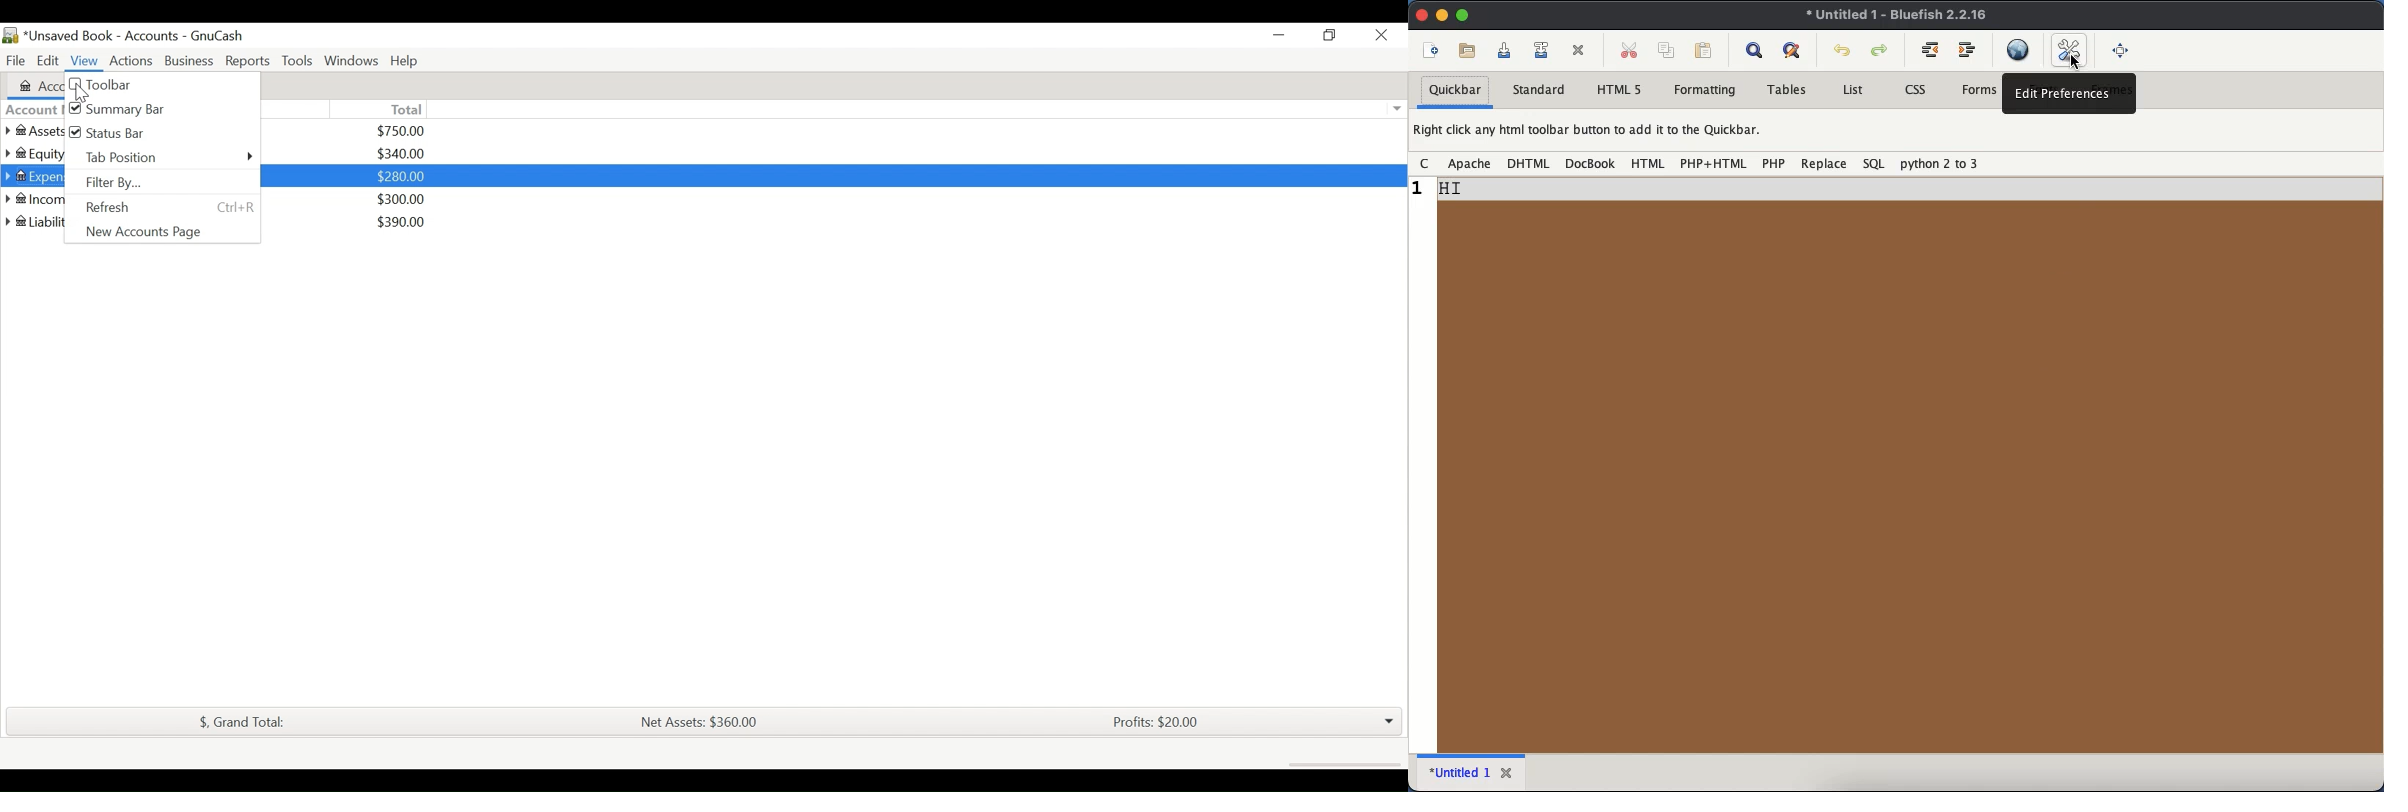 This screenshot has width=2408, height=812. Describe the element at coordinates (1873, 165) in the screenshot. I see `sql` at that location.